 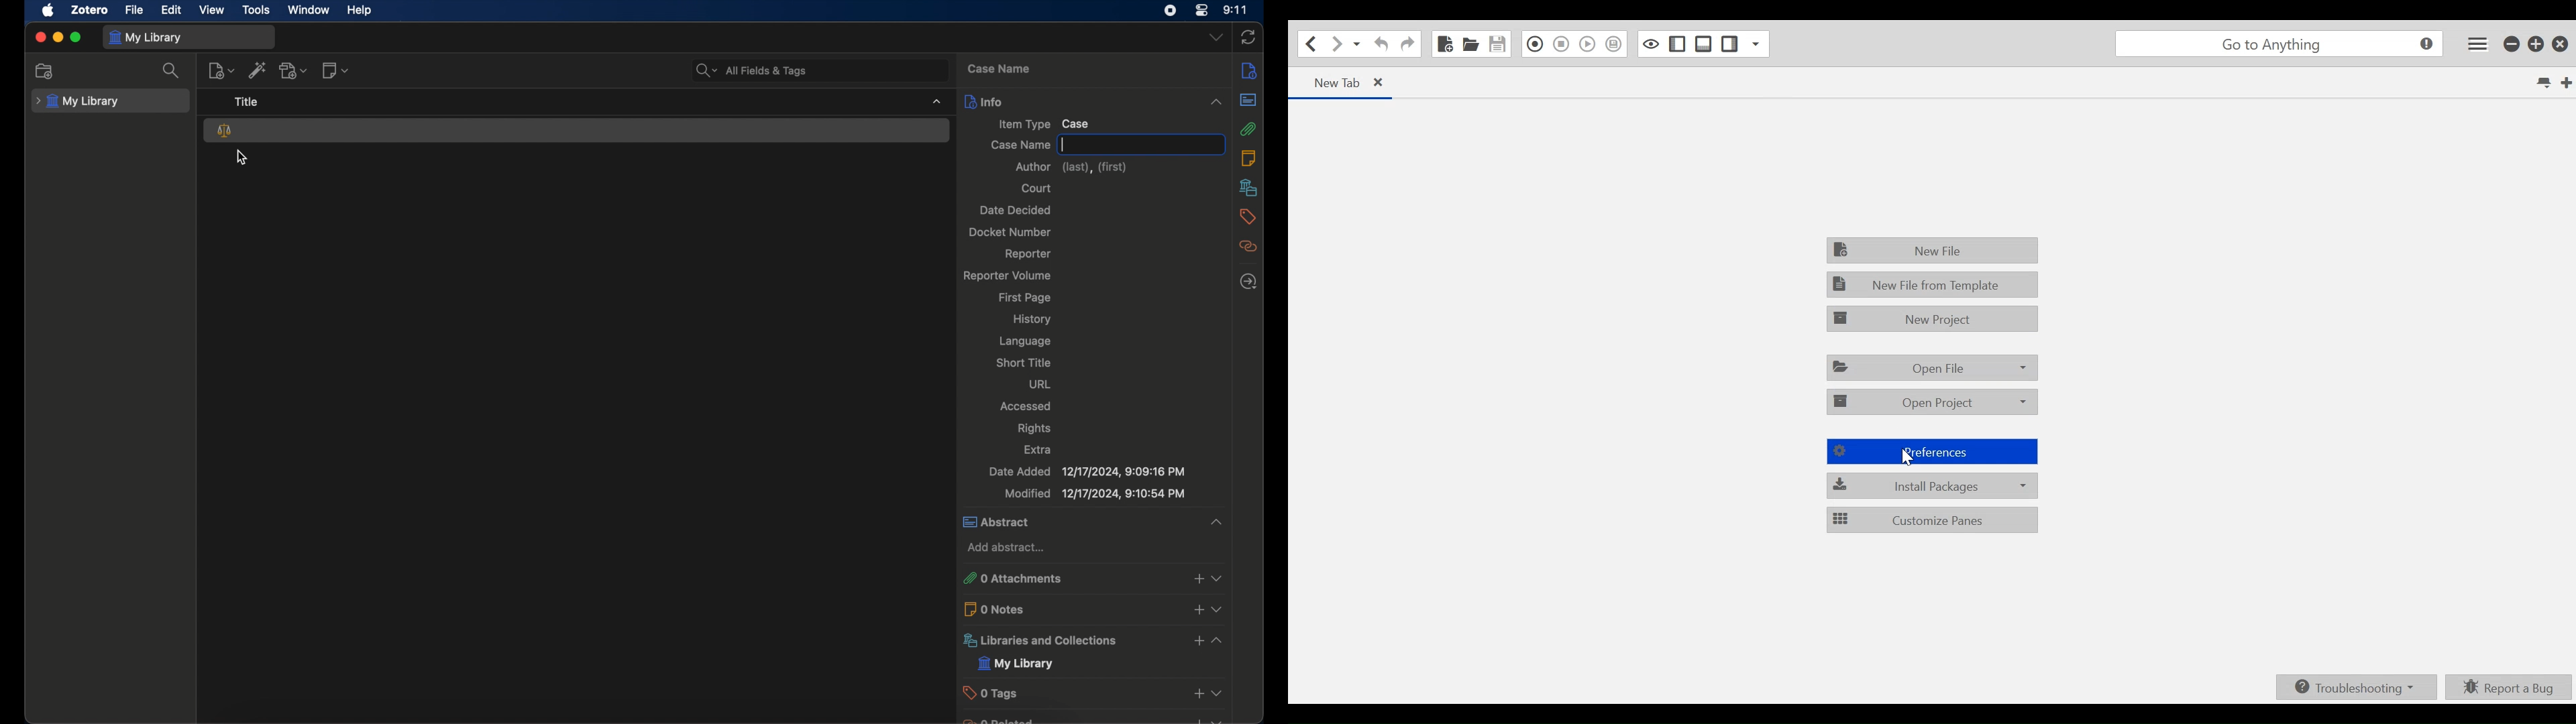 I want to click on court, so click(x=1038, y=188).